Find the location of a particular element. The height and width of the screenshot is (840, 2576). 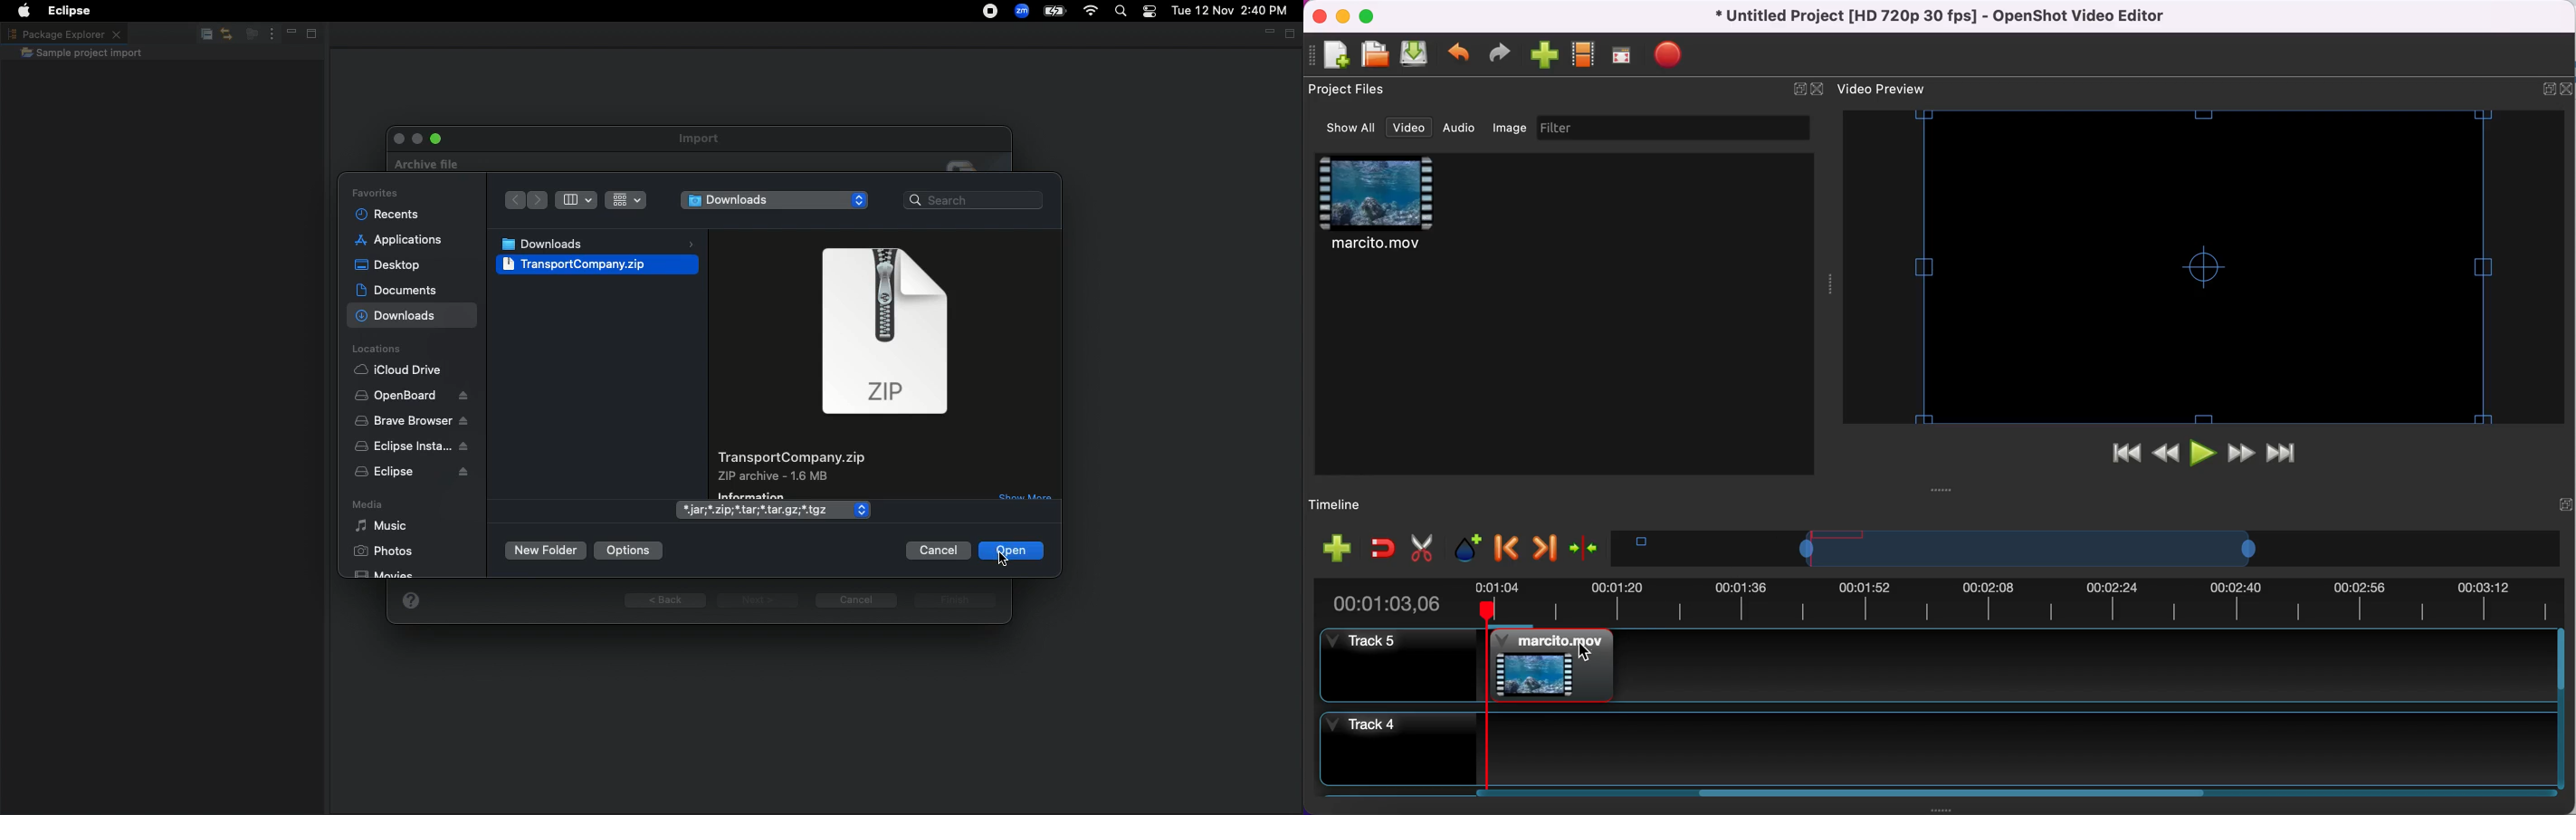

fast forward is located at coordinates (2240, 456).